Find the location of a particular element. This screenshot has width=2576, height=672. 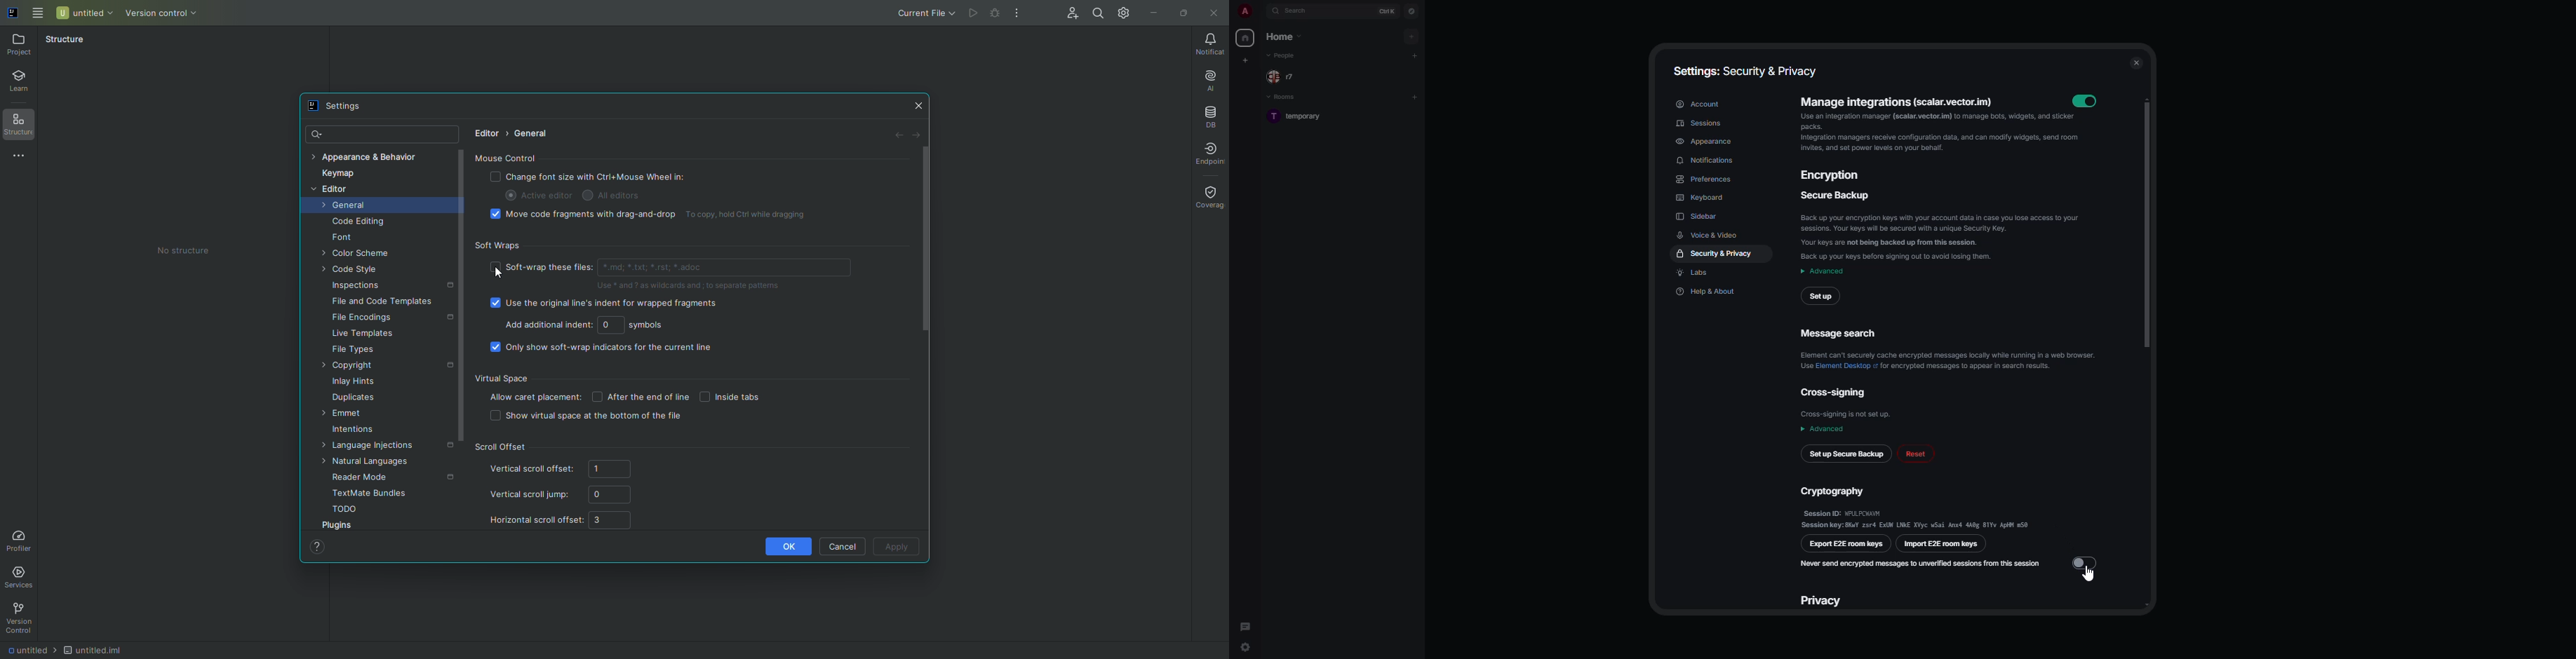

account is located at coordinates (1698, 104).